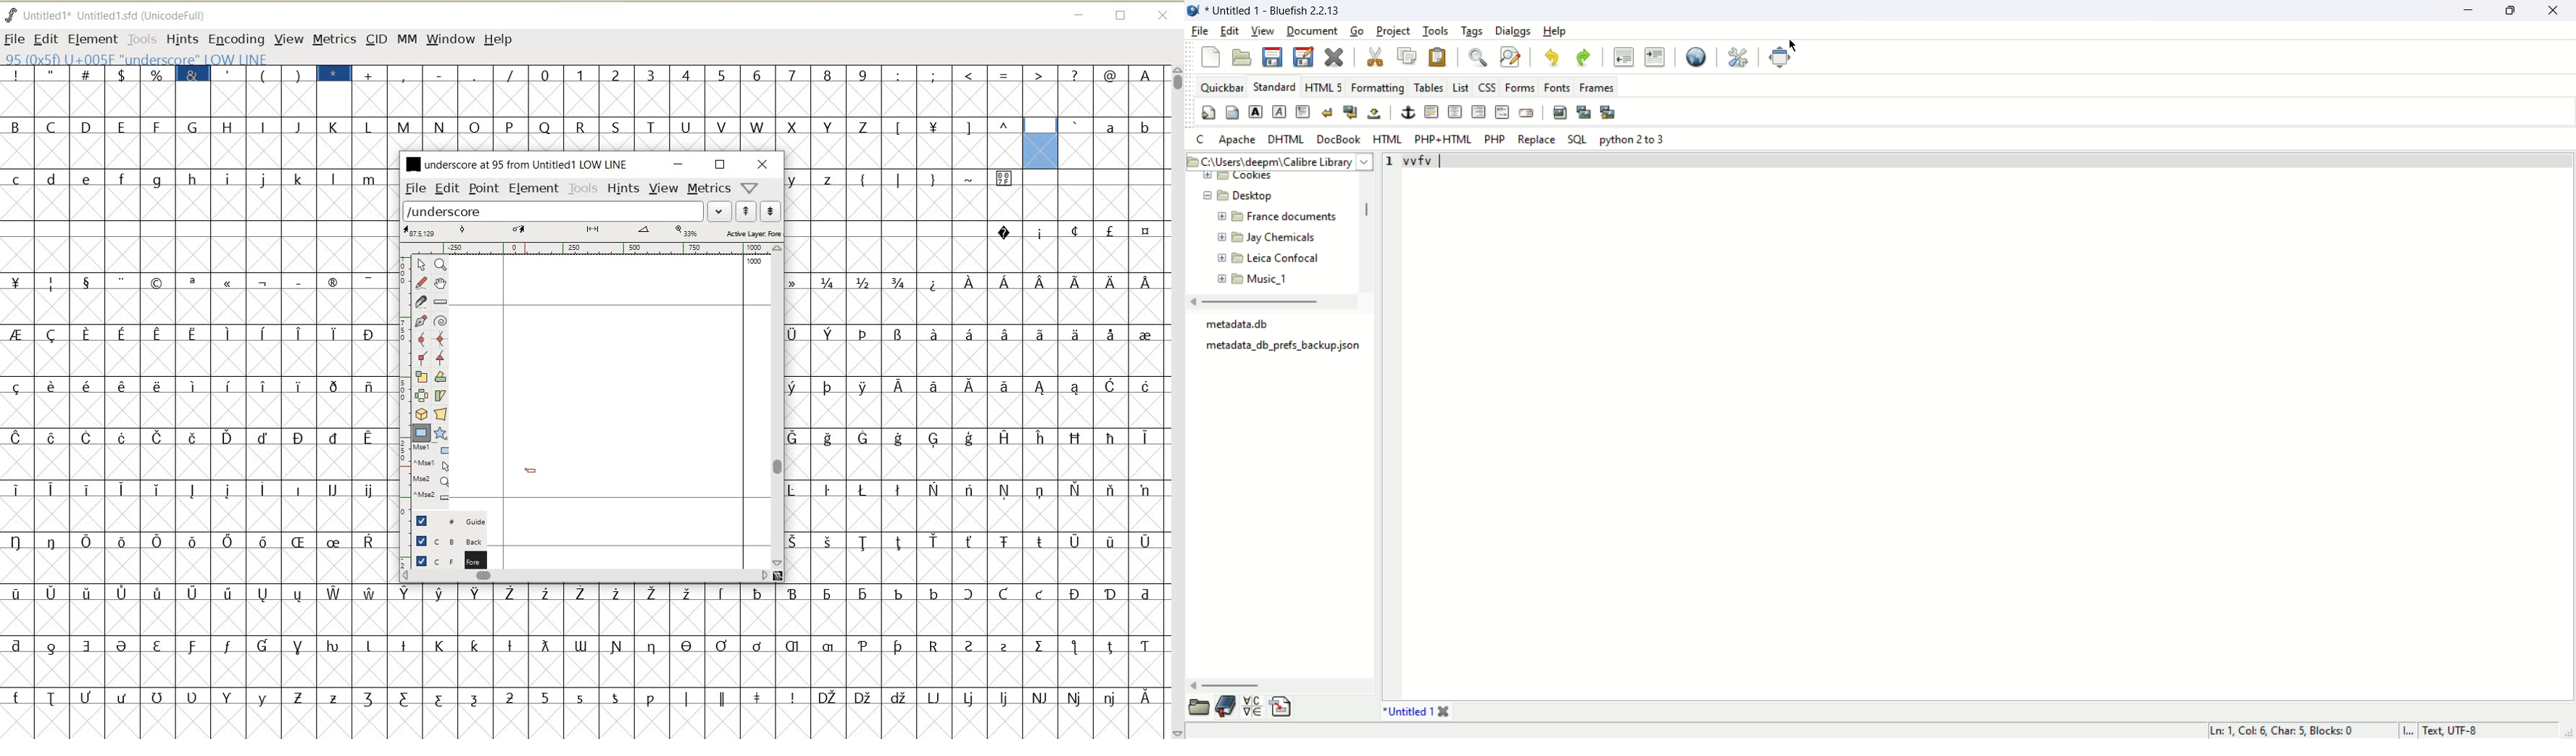 The image size is (2576, 756). What do you see at coordinates (2468, 12) in the screenshot?
I see `minimize` at bounding box center [2468, 12].